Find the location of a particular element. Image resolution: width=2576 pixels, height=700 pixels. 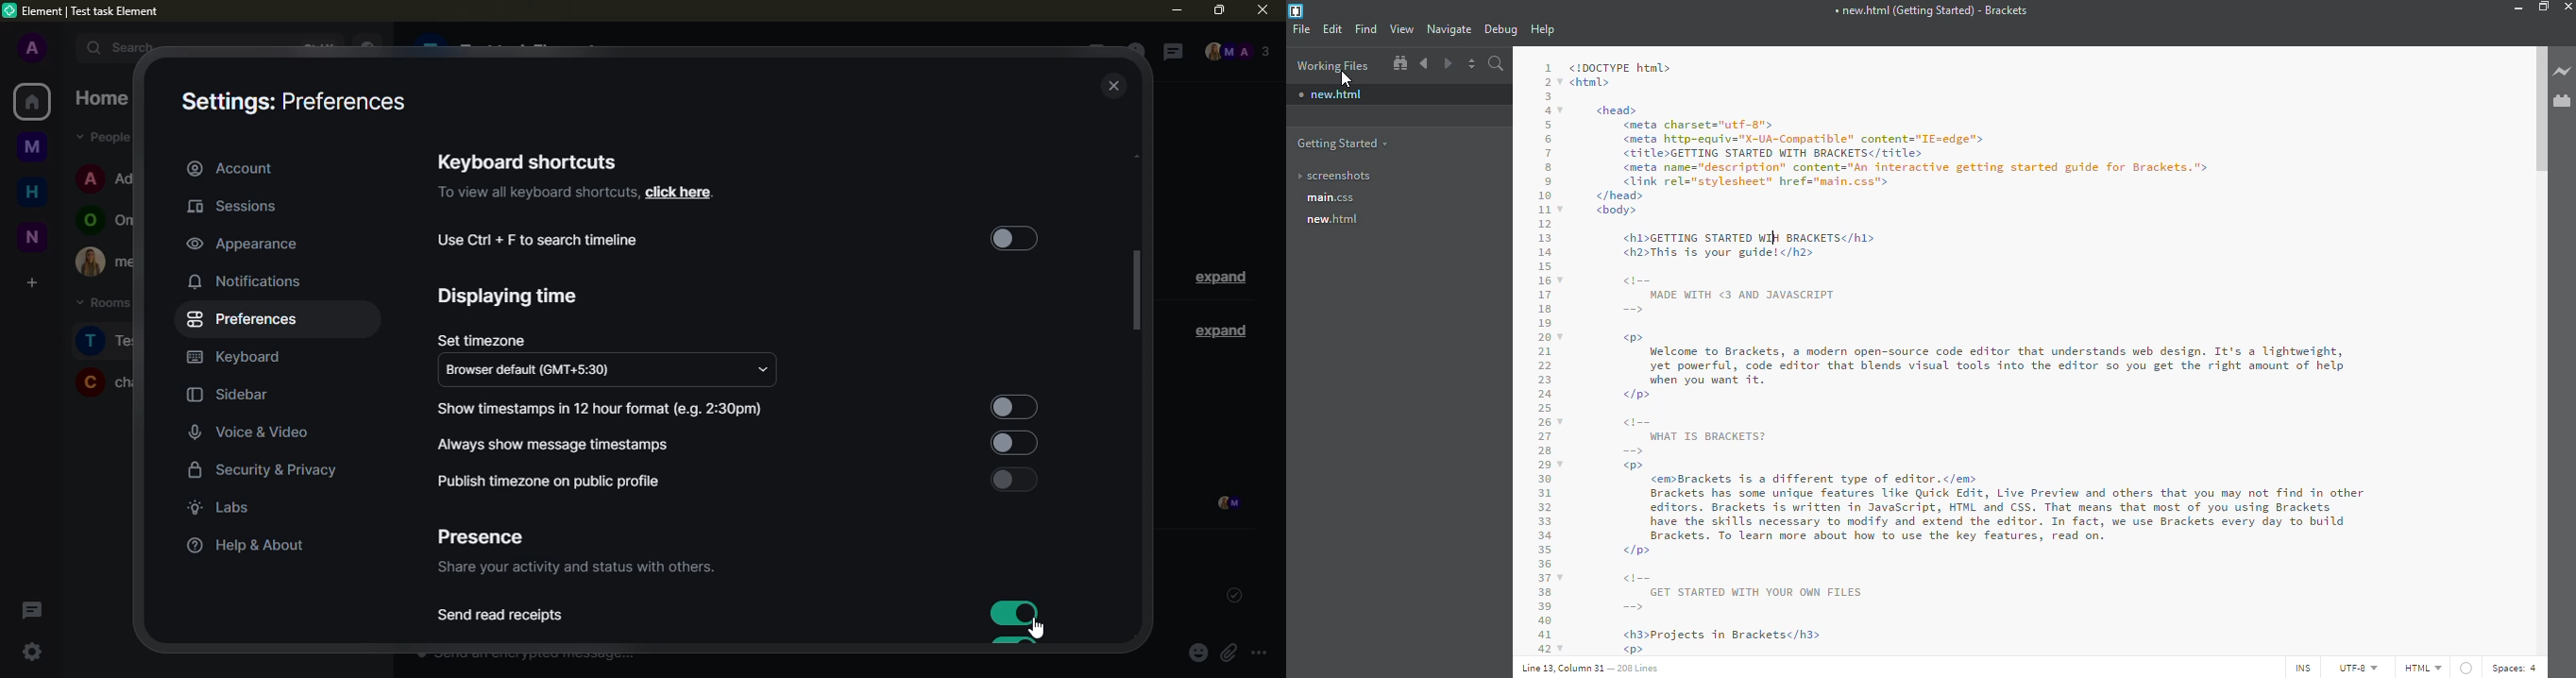

publish timezone is located at coordinates (546, 481).